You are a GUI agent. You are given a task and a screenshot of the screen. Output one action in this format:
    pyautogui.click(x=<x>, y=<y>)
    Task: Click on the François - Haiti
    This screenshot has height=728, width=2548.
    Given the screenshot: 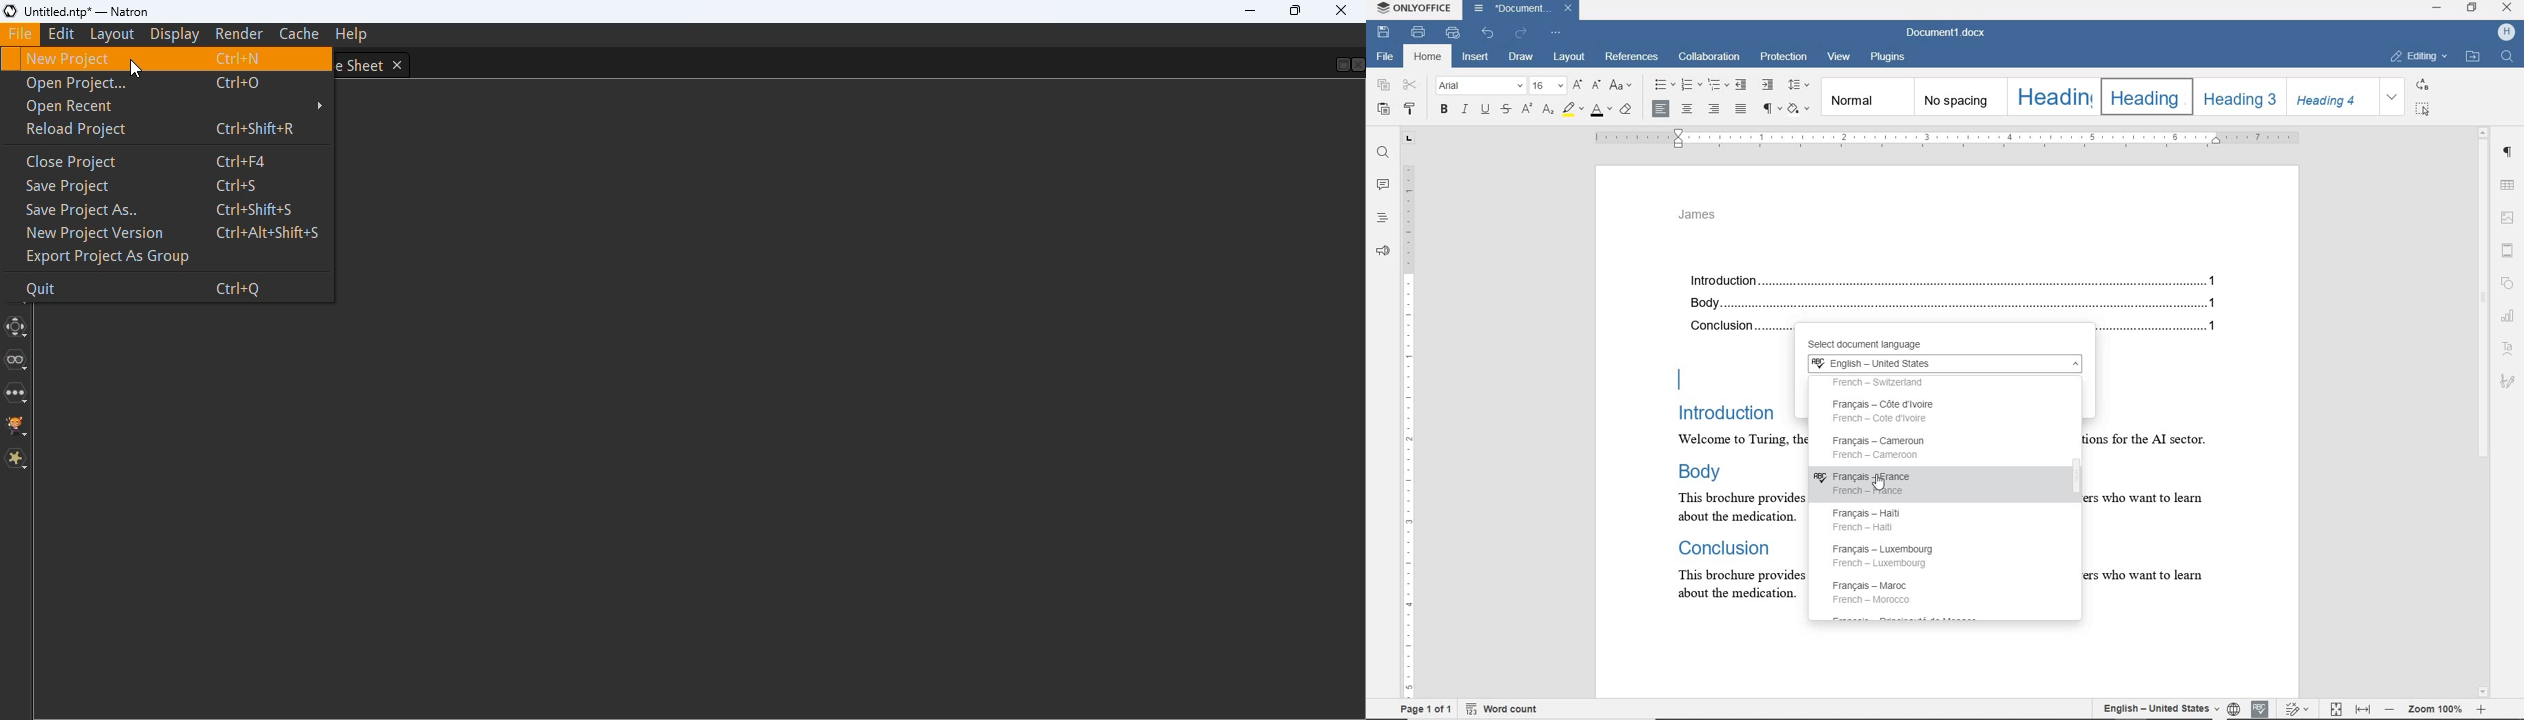 What is the action you would take?
    pyautogui.click(x=1874, y=518)
    